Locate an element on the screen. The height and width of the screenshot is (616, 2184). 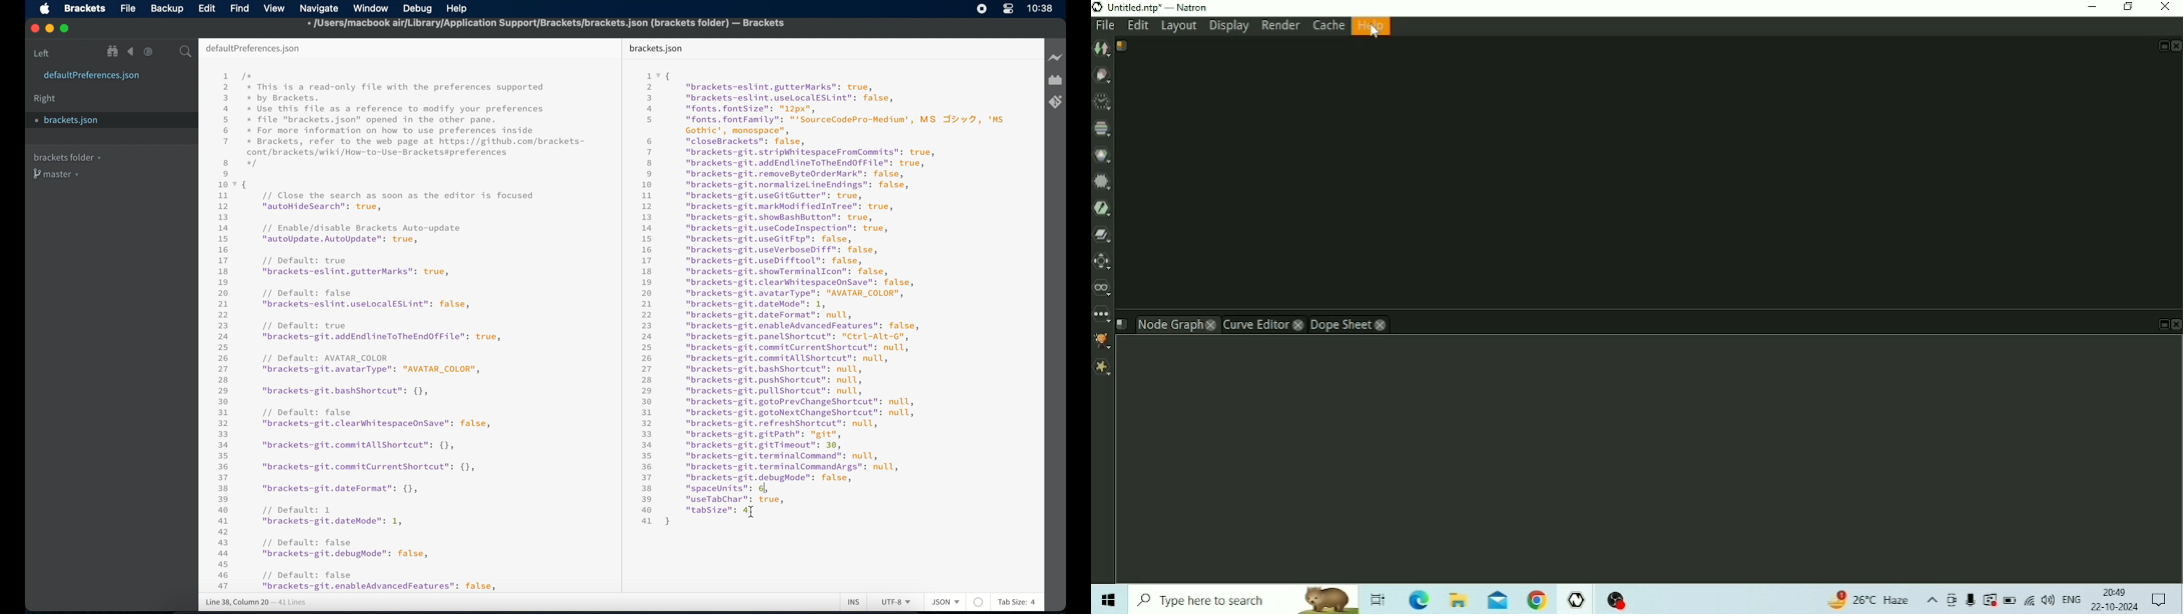
I beam cursor is located at coordinates (752, 512).